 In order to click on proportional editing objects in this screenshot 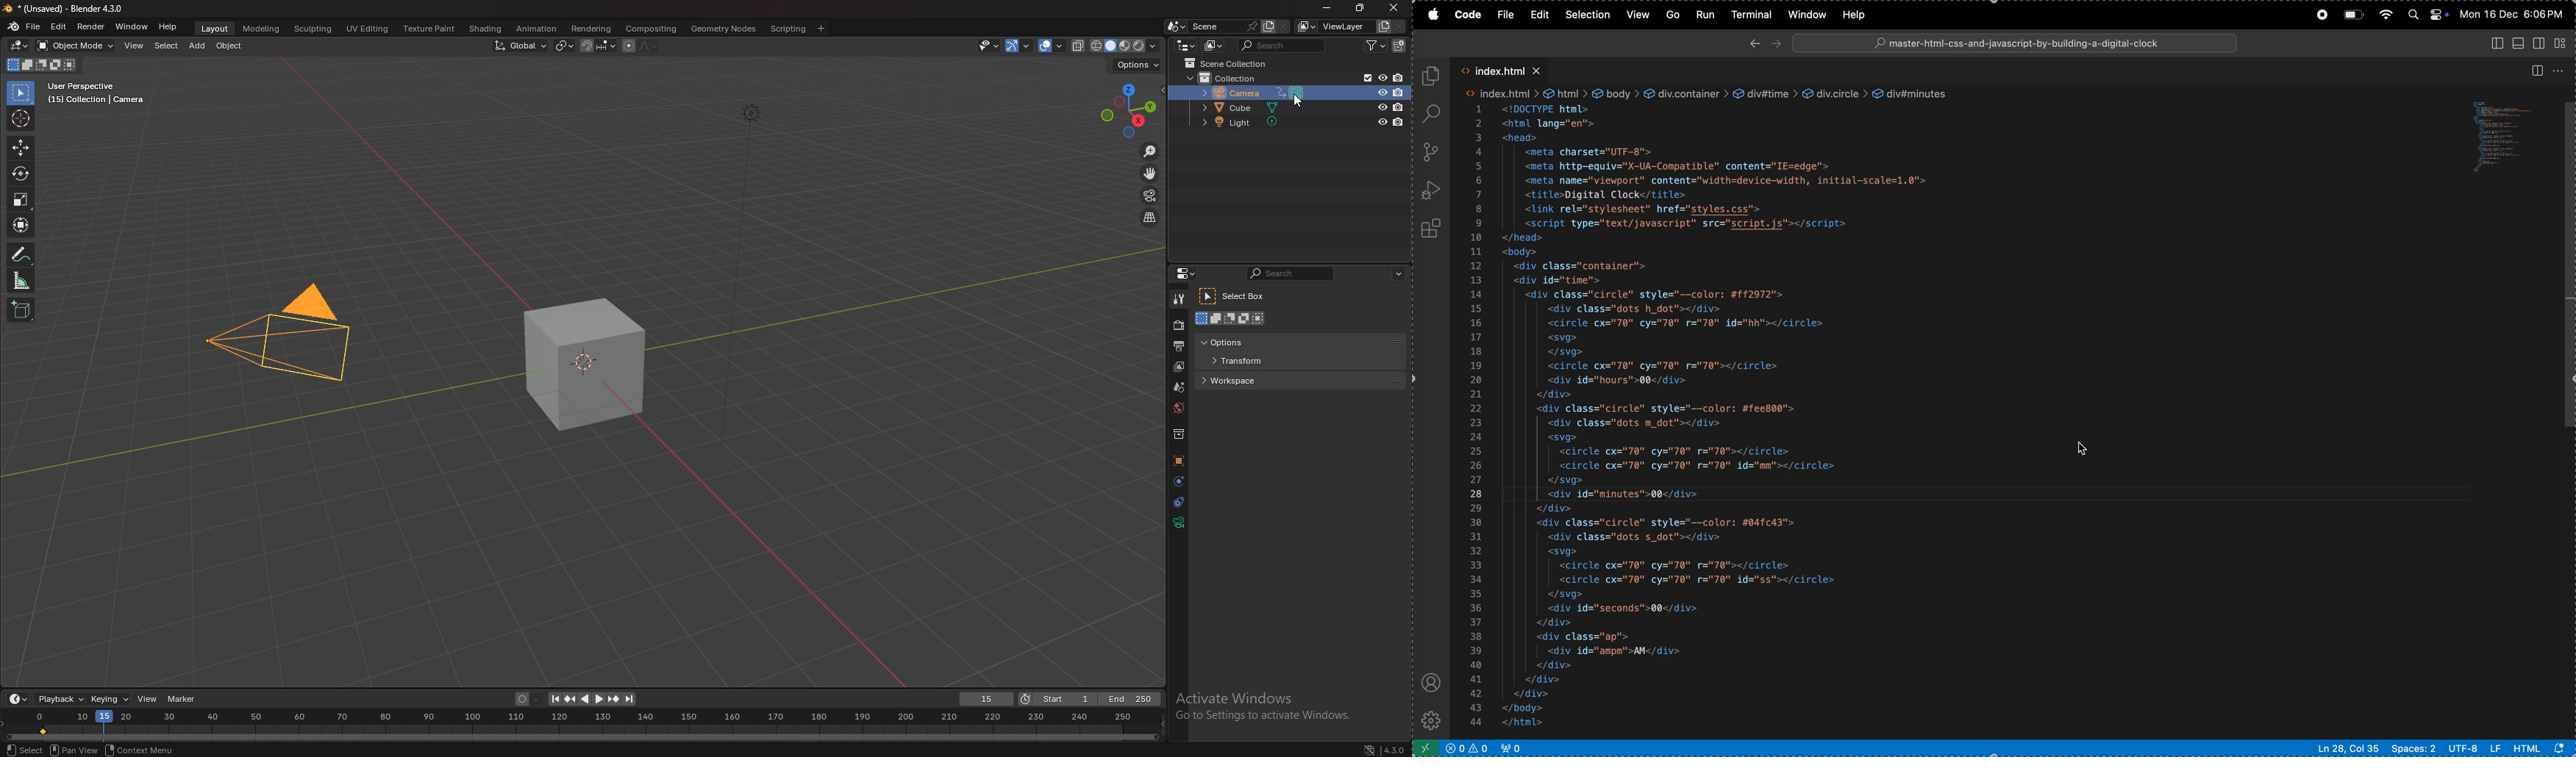, I will do `click(626, 46)`.